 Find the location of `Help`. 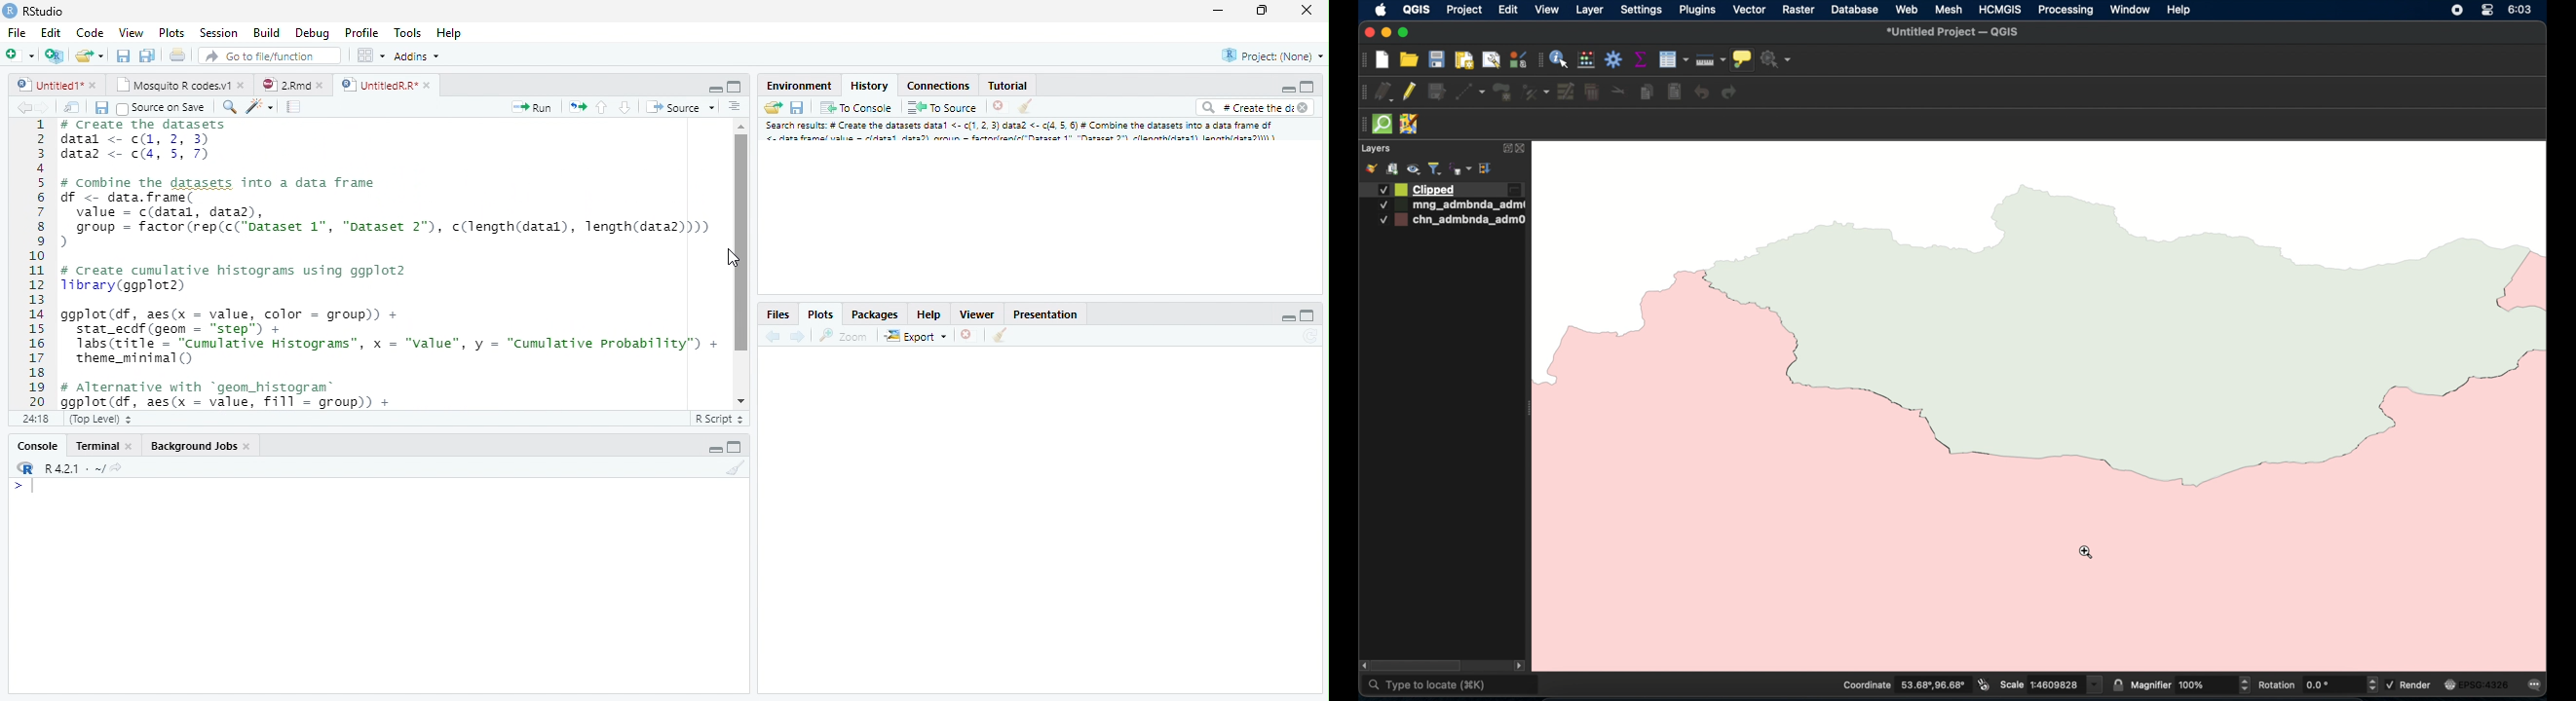

Help is located at coordinates (448, 33).